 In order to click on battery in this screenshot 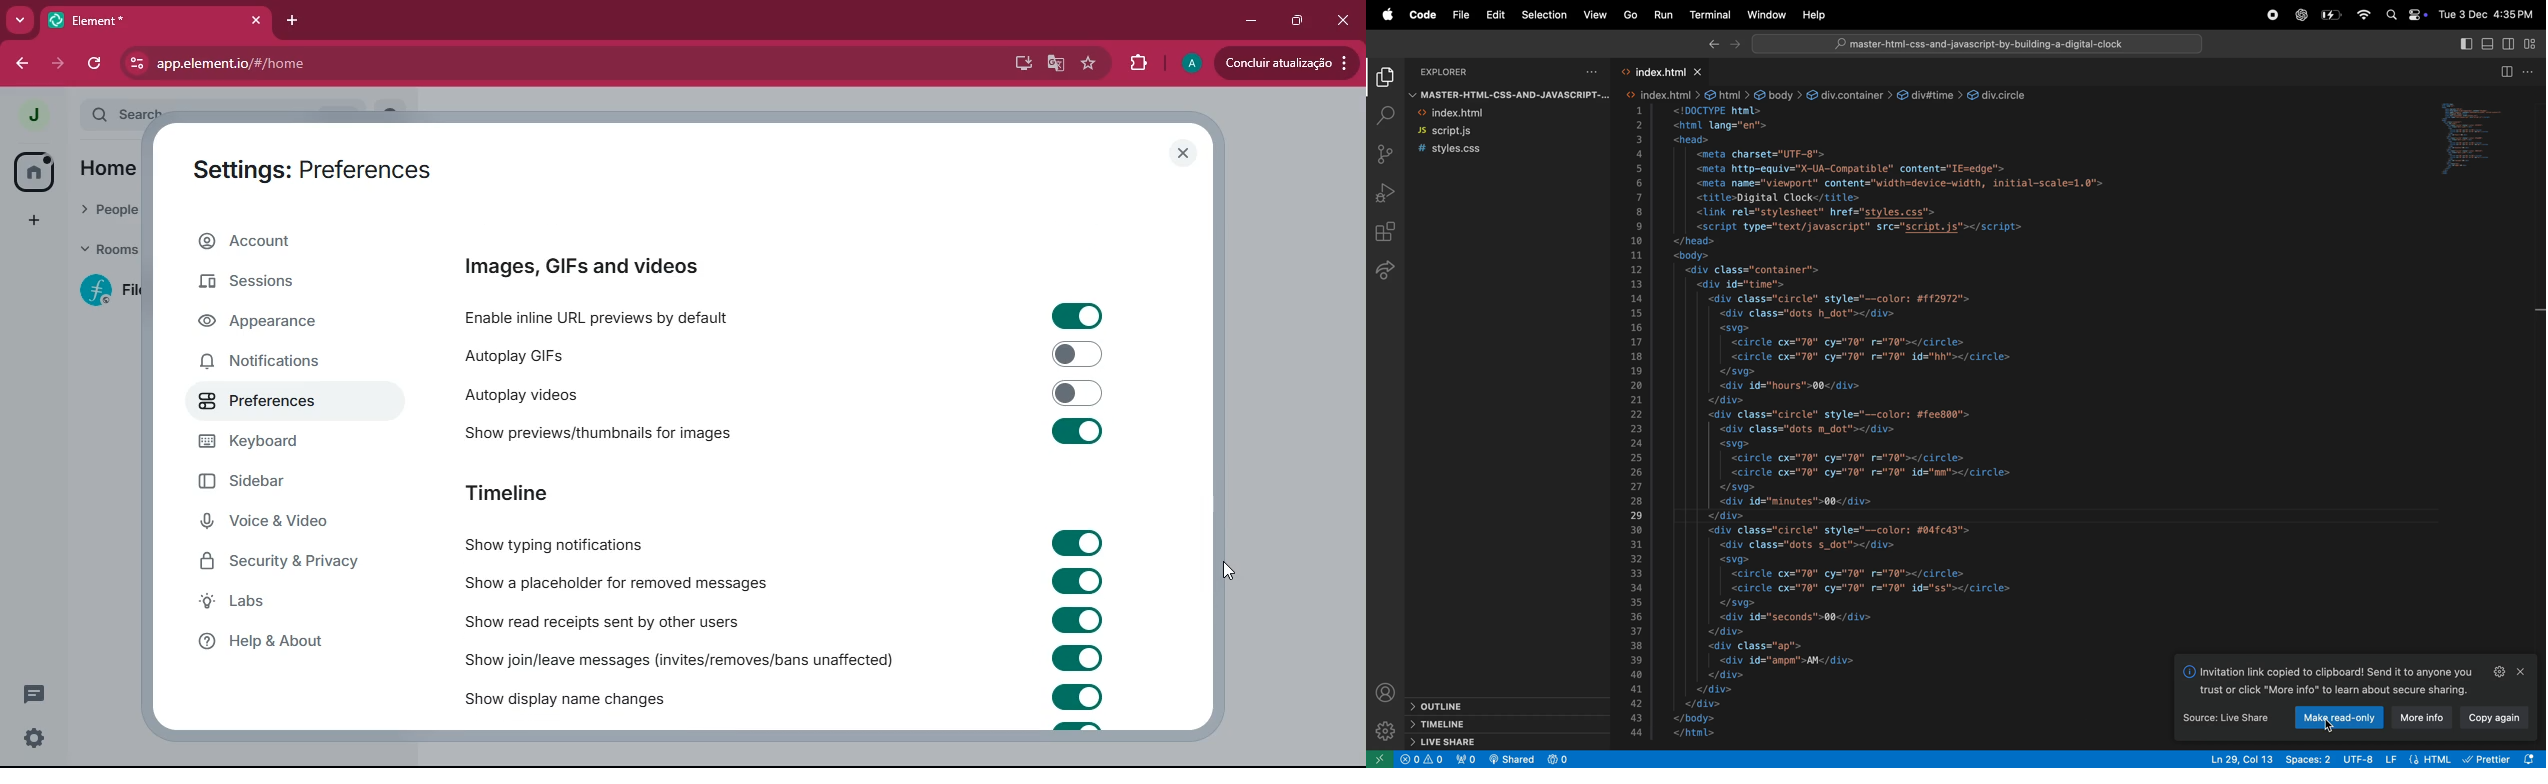, I will do `click(2330, 14)`.